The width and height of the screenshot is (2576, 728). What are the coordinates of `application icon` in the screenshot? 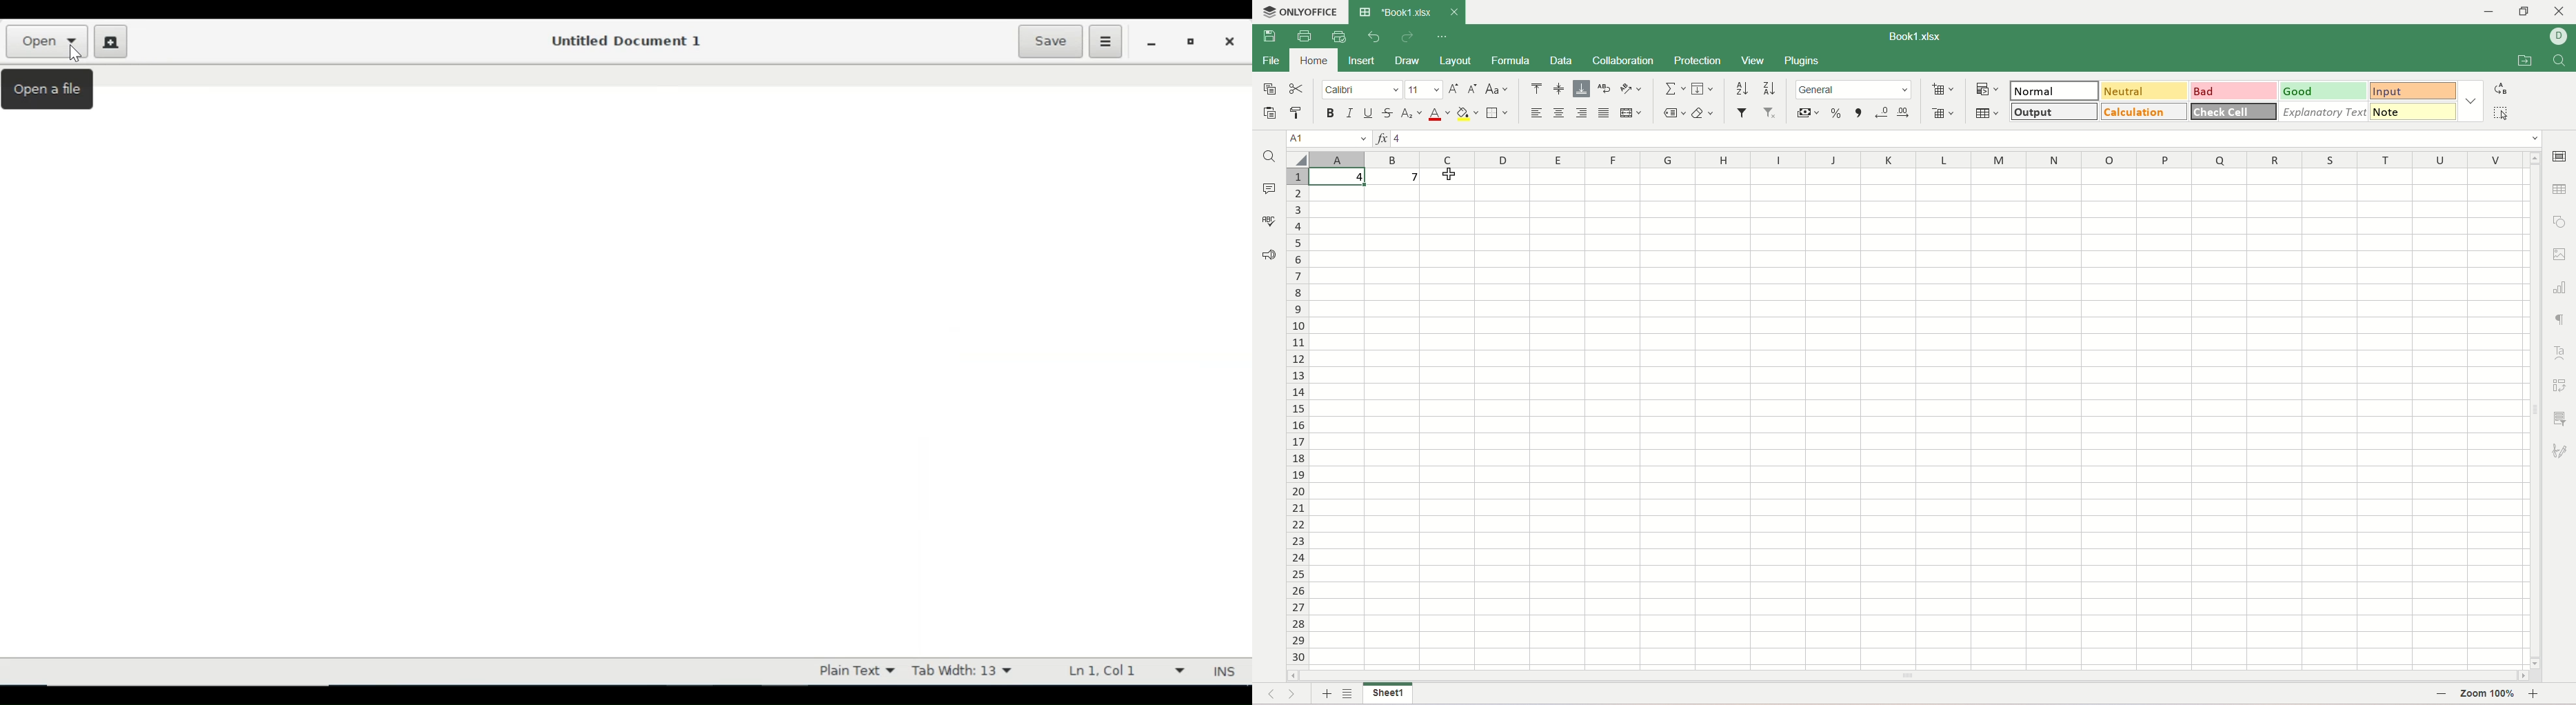 It's located at (1365, 12).